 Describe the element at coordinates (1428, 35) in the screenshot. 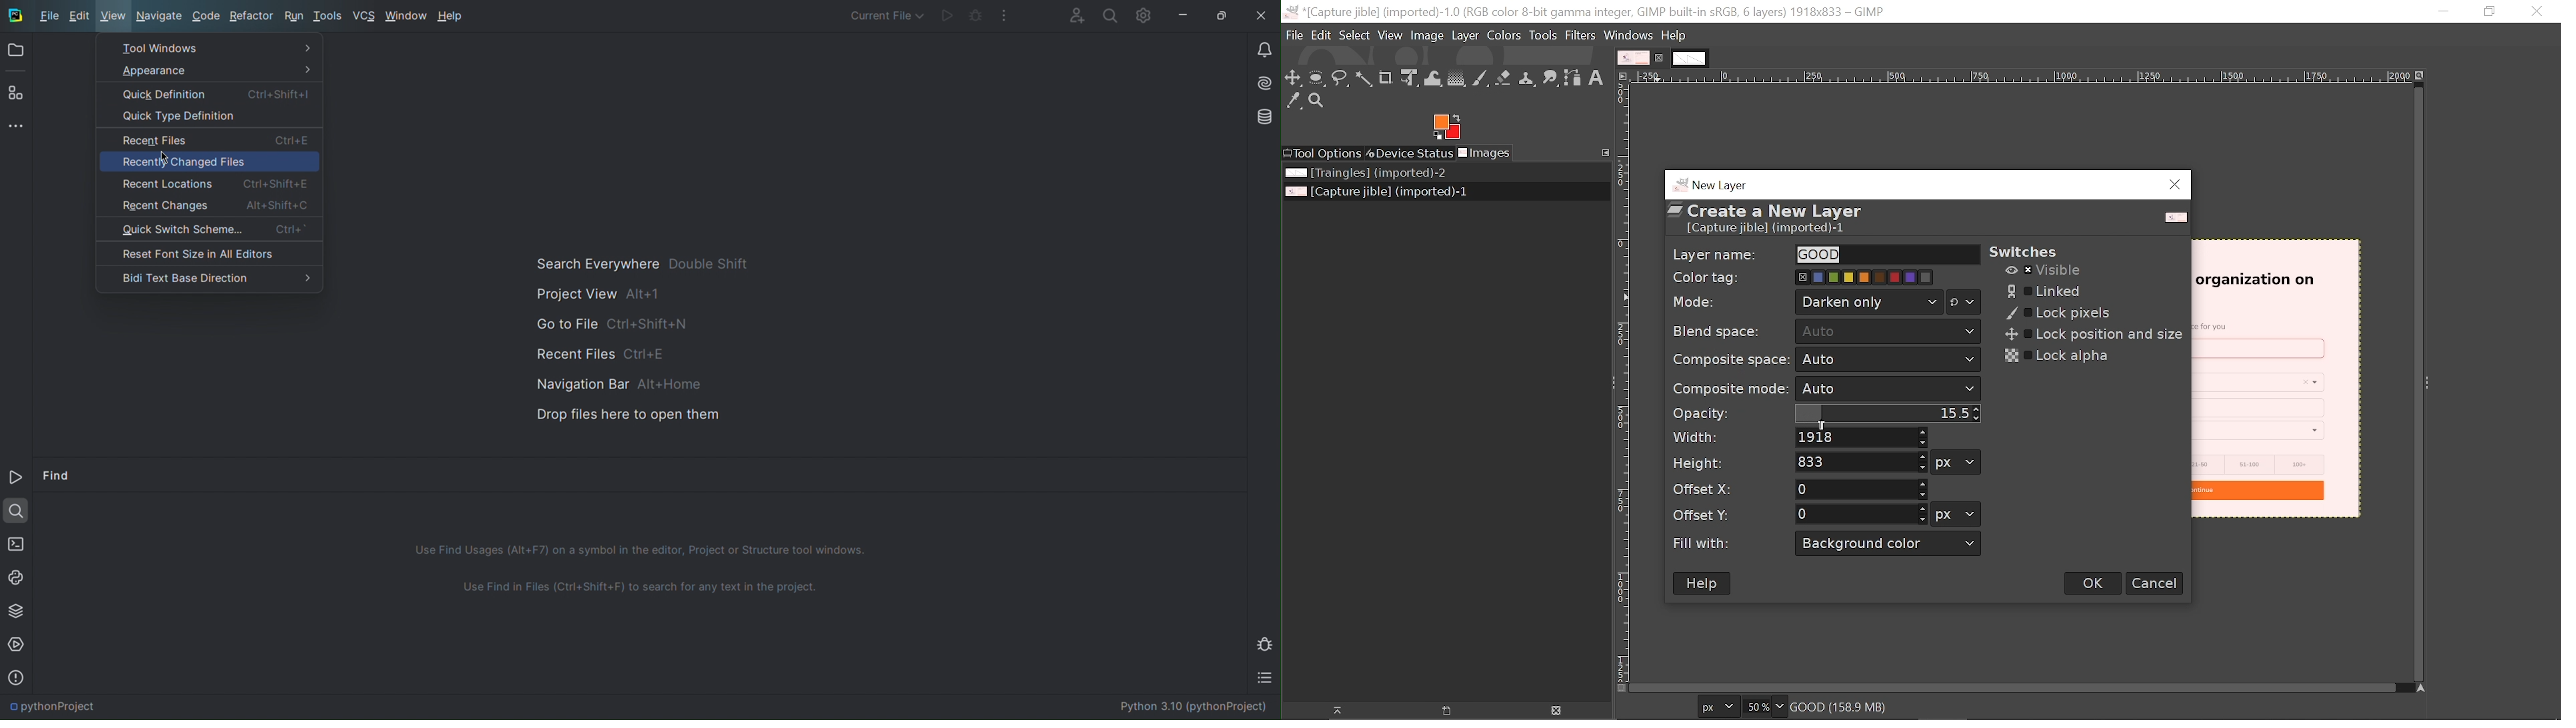

I see `Image` at that location.